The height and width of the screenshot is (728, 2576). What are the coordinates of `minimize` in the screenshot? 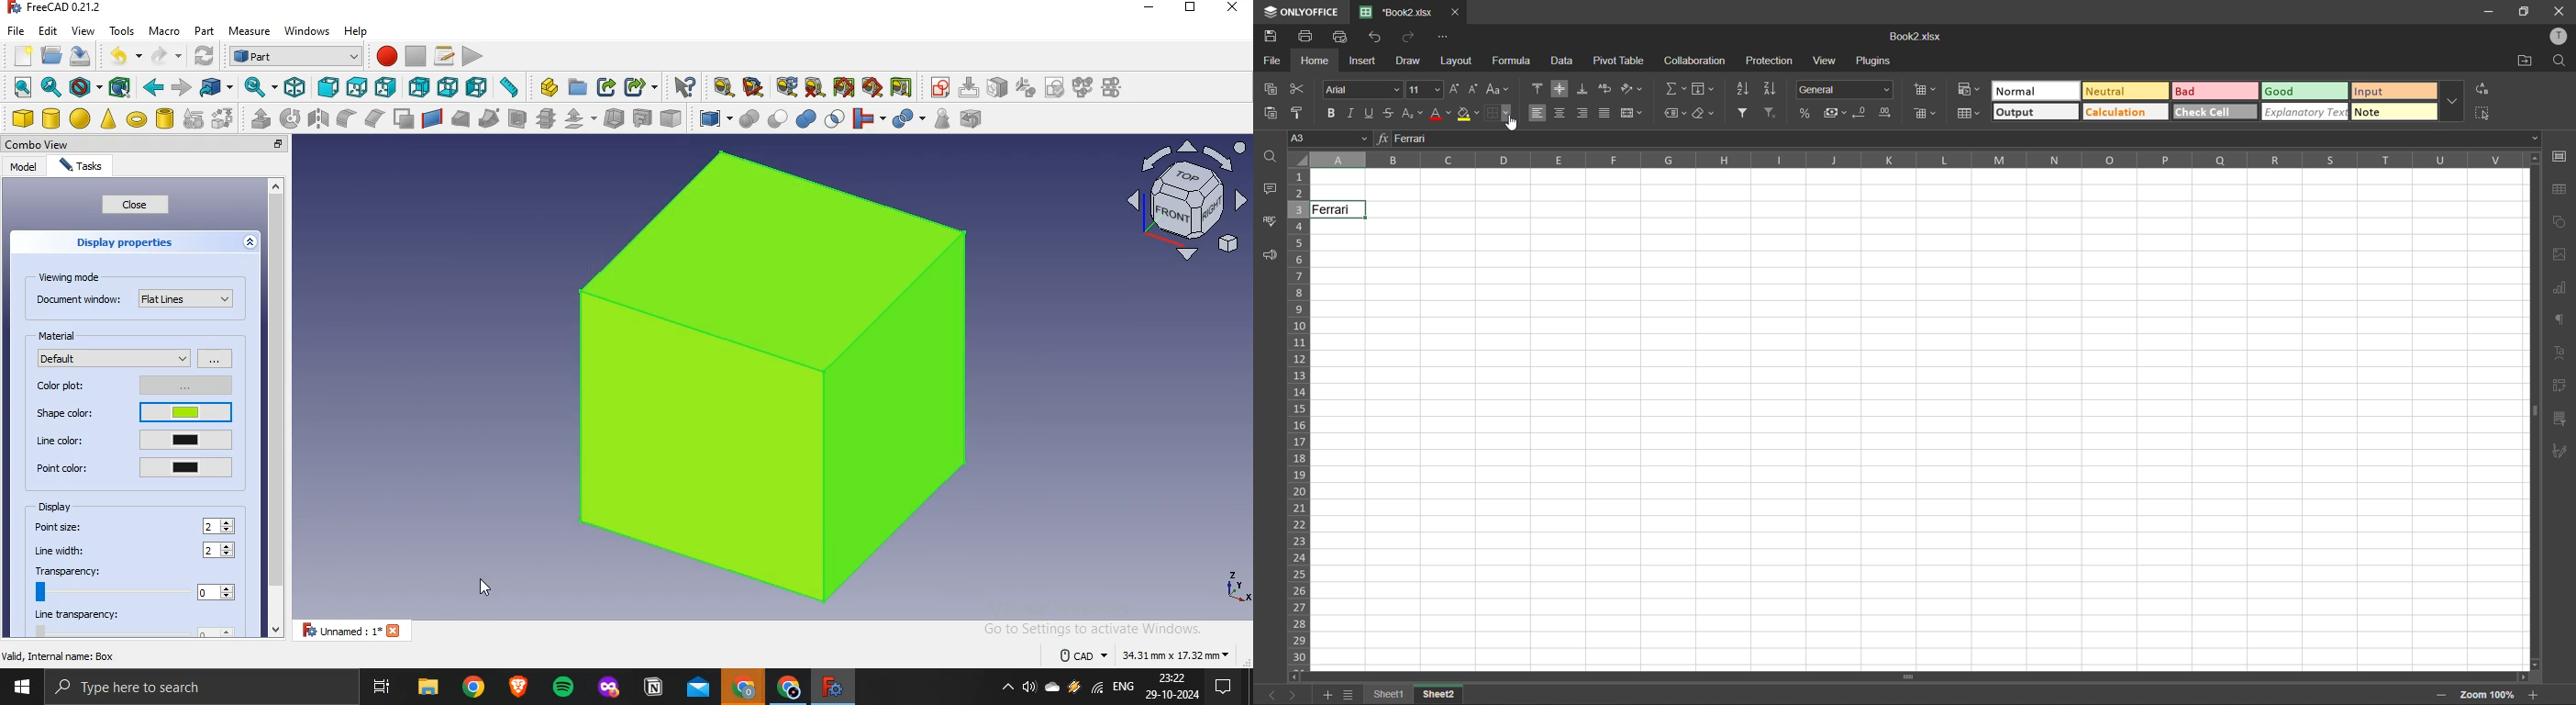 It's located at (1149, 8).